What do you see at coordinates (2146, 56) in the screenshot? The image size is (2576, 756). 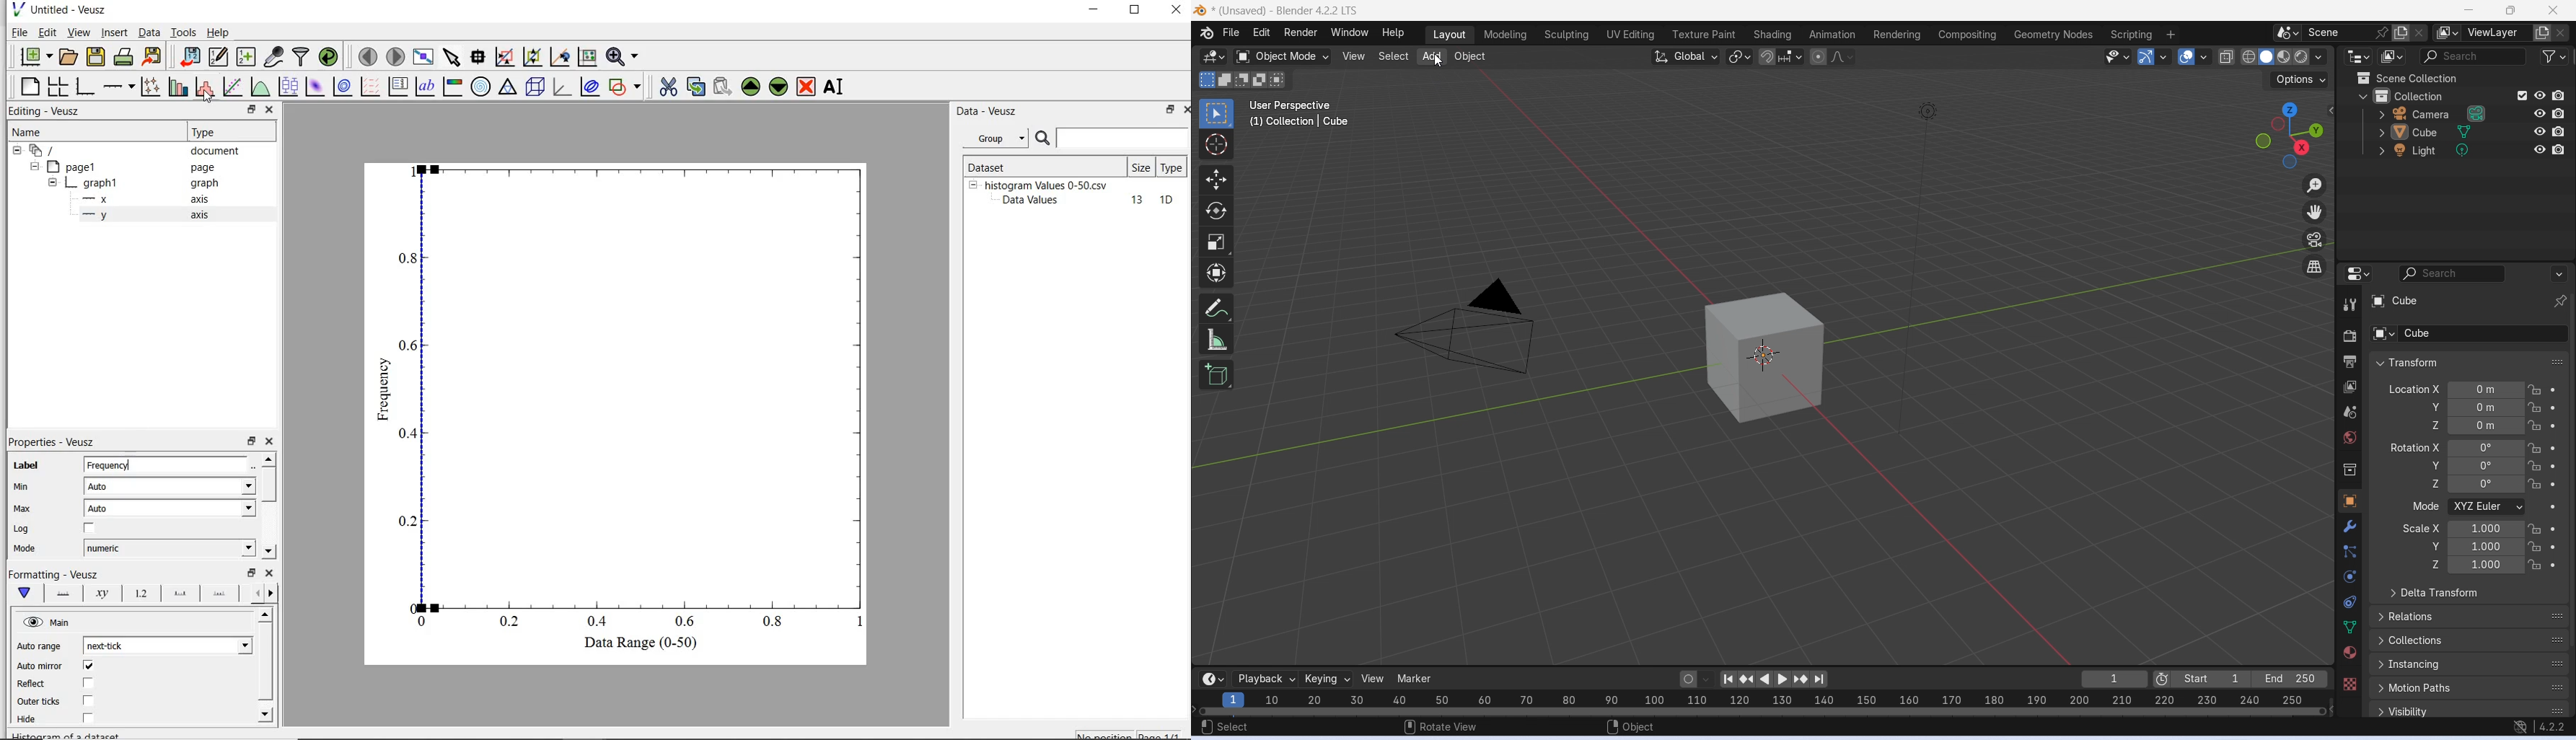 I see `show gizmo` at bounding box center [2146, 56].